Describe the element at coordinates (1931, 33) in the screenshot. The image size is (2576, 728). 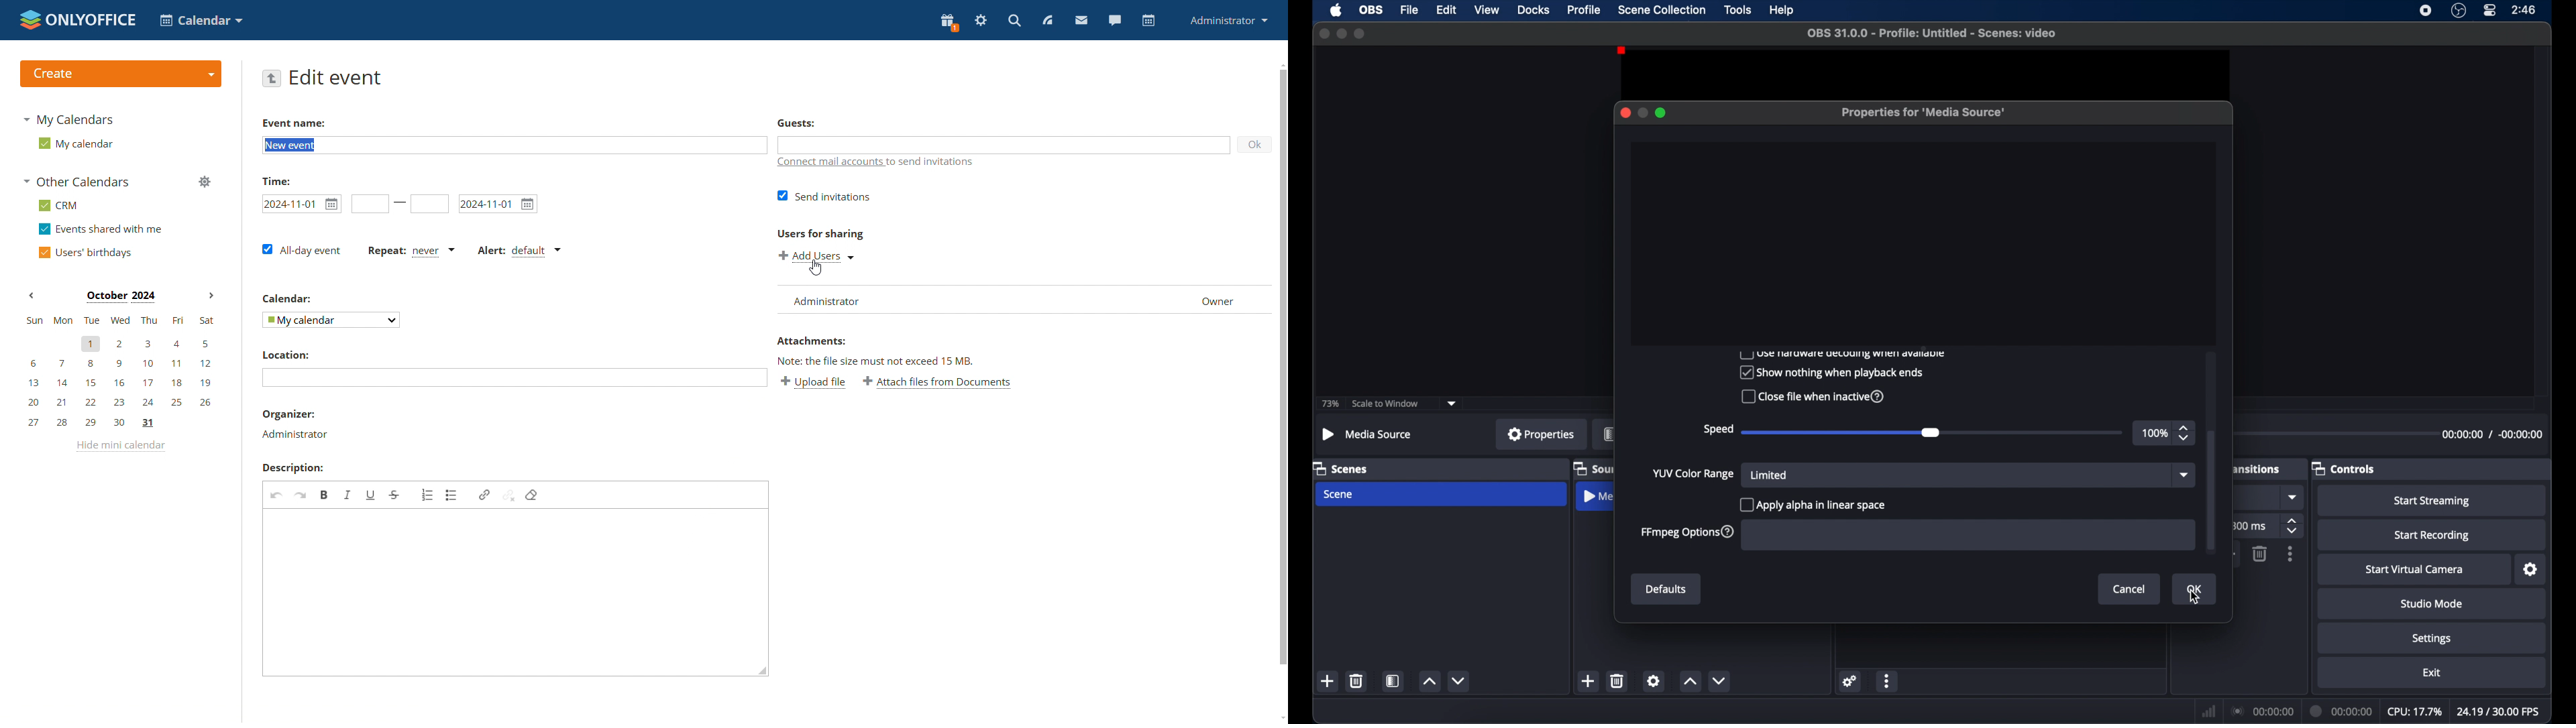
I see `file name` at that location.